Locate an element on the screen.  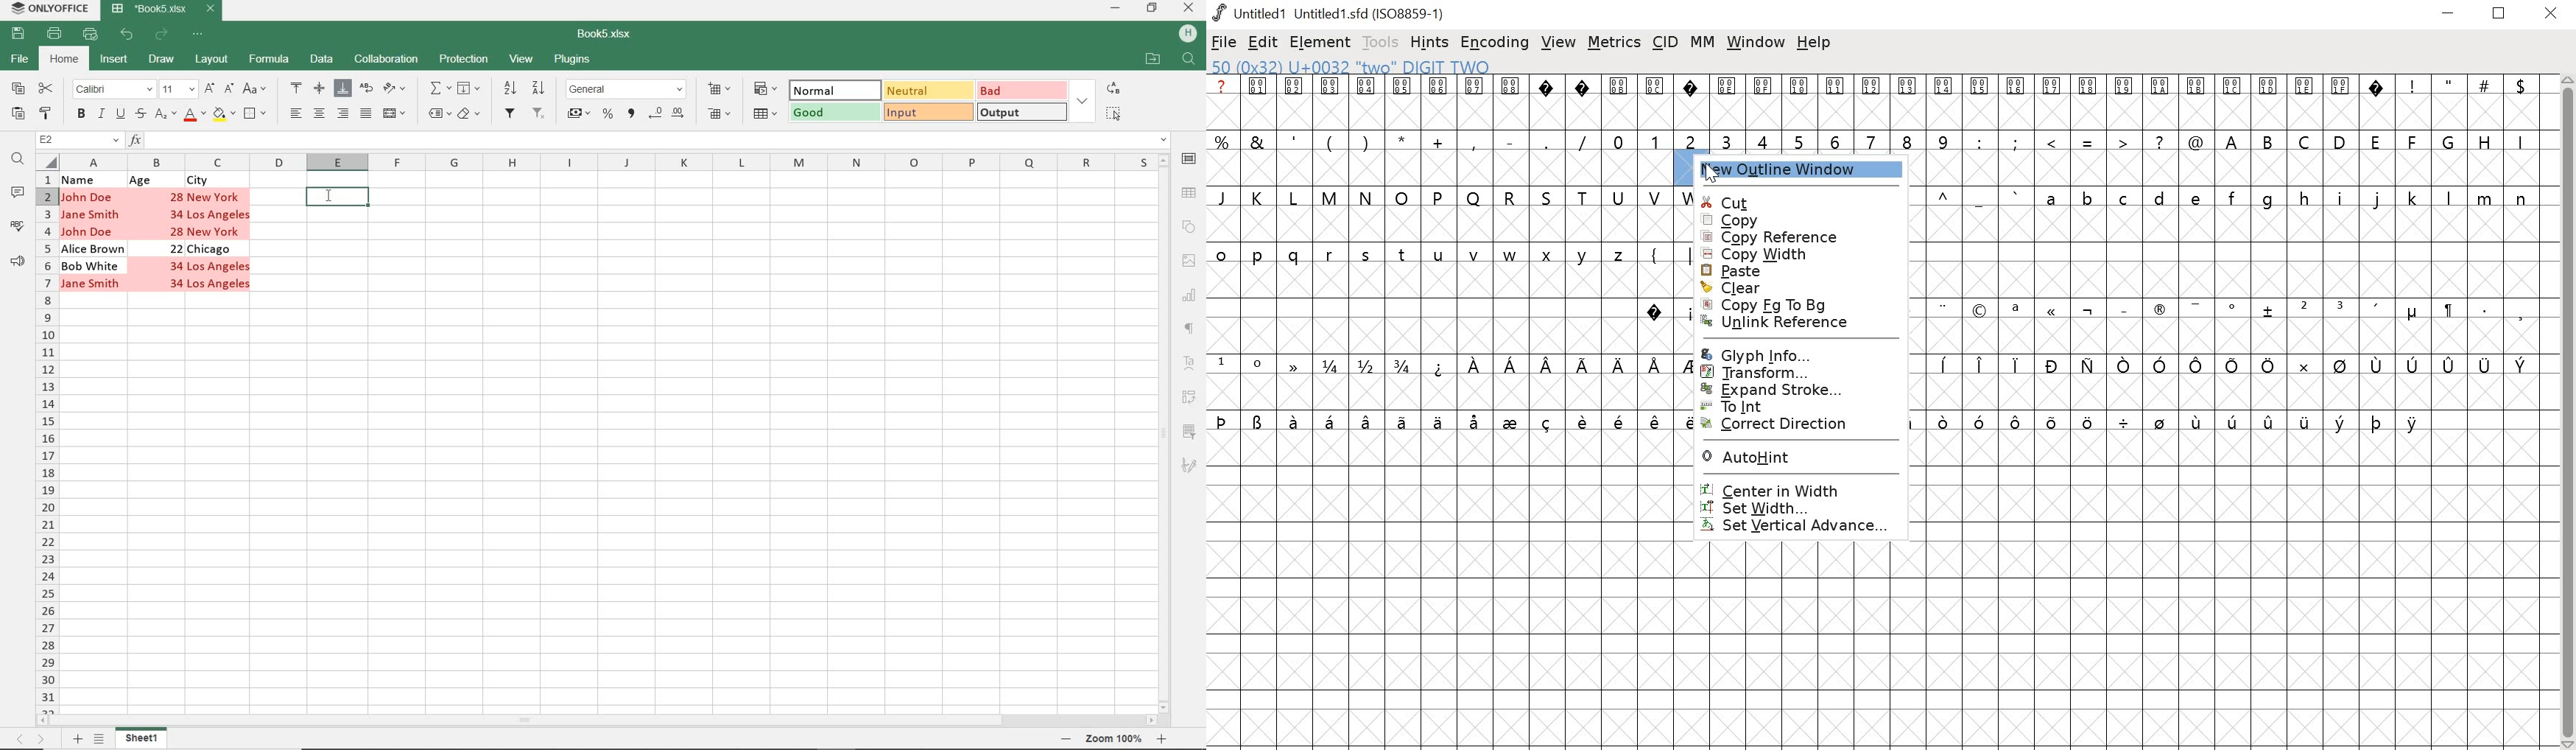
FEEDBACK & SUPPORT is located at coordinates (19, 258).